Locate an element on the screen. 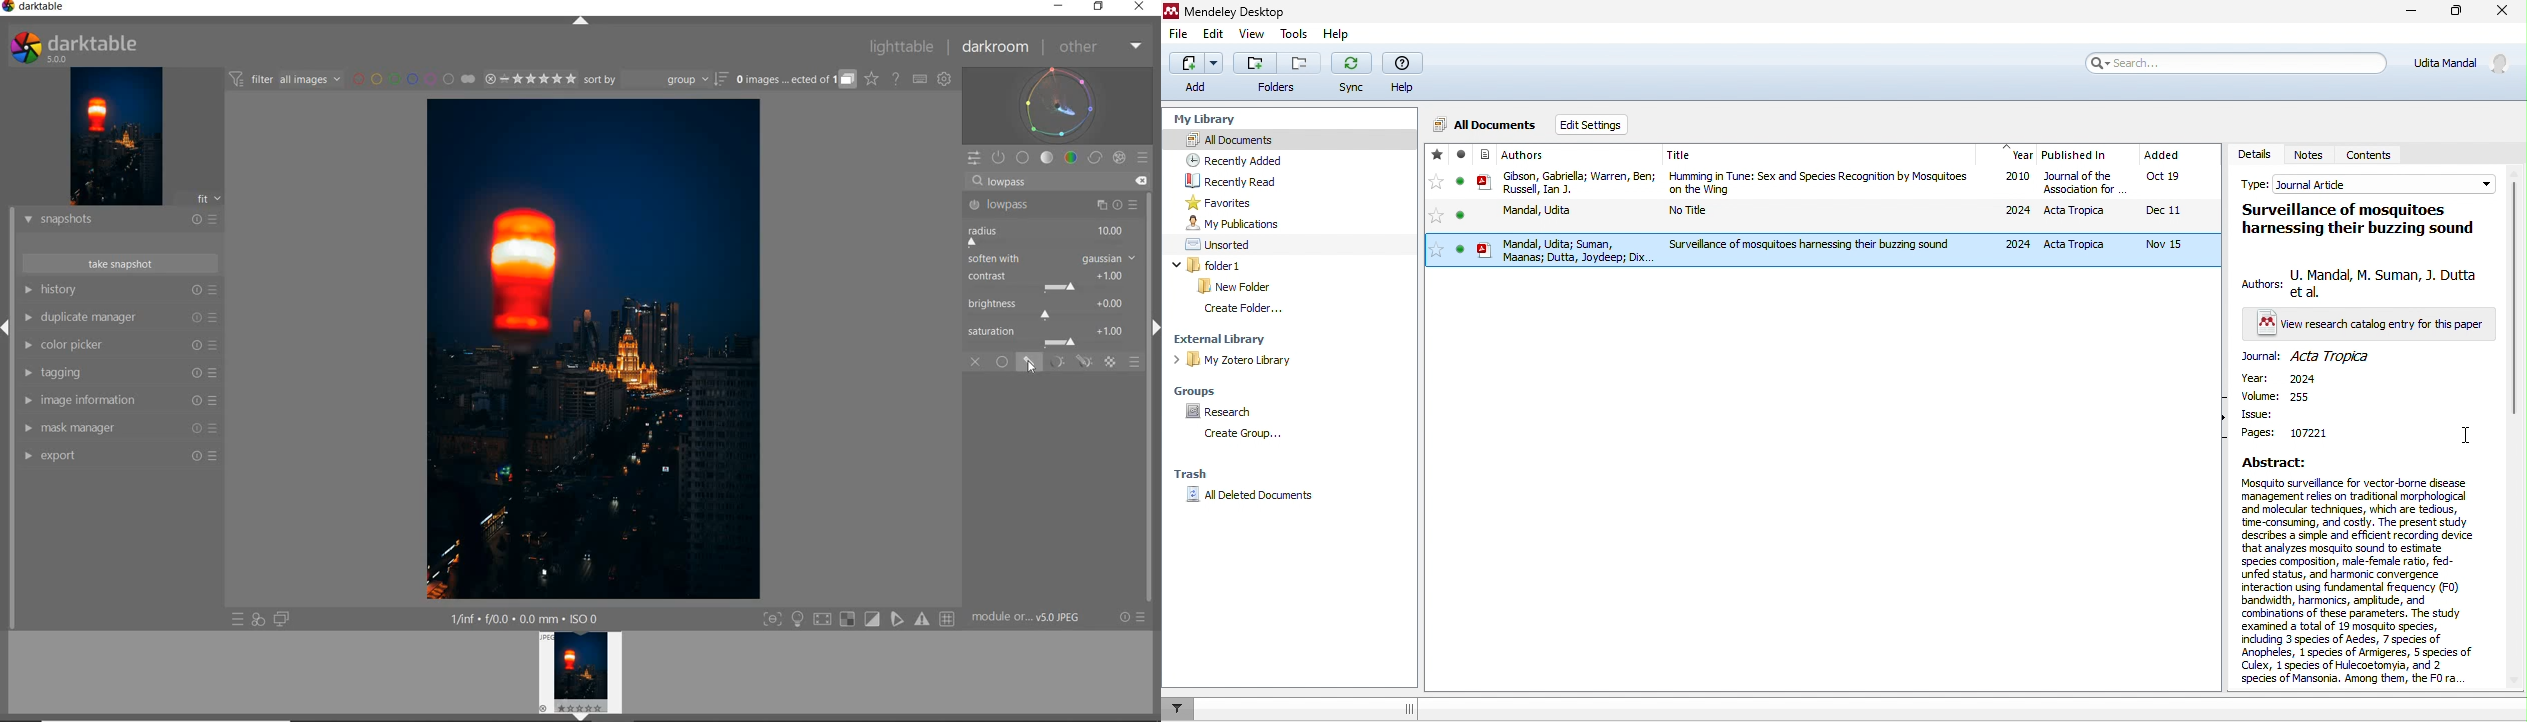 This screenshot has width=2548, height=728. file is located at coordinates (1181, 35).